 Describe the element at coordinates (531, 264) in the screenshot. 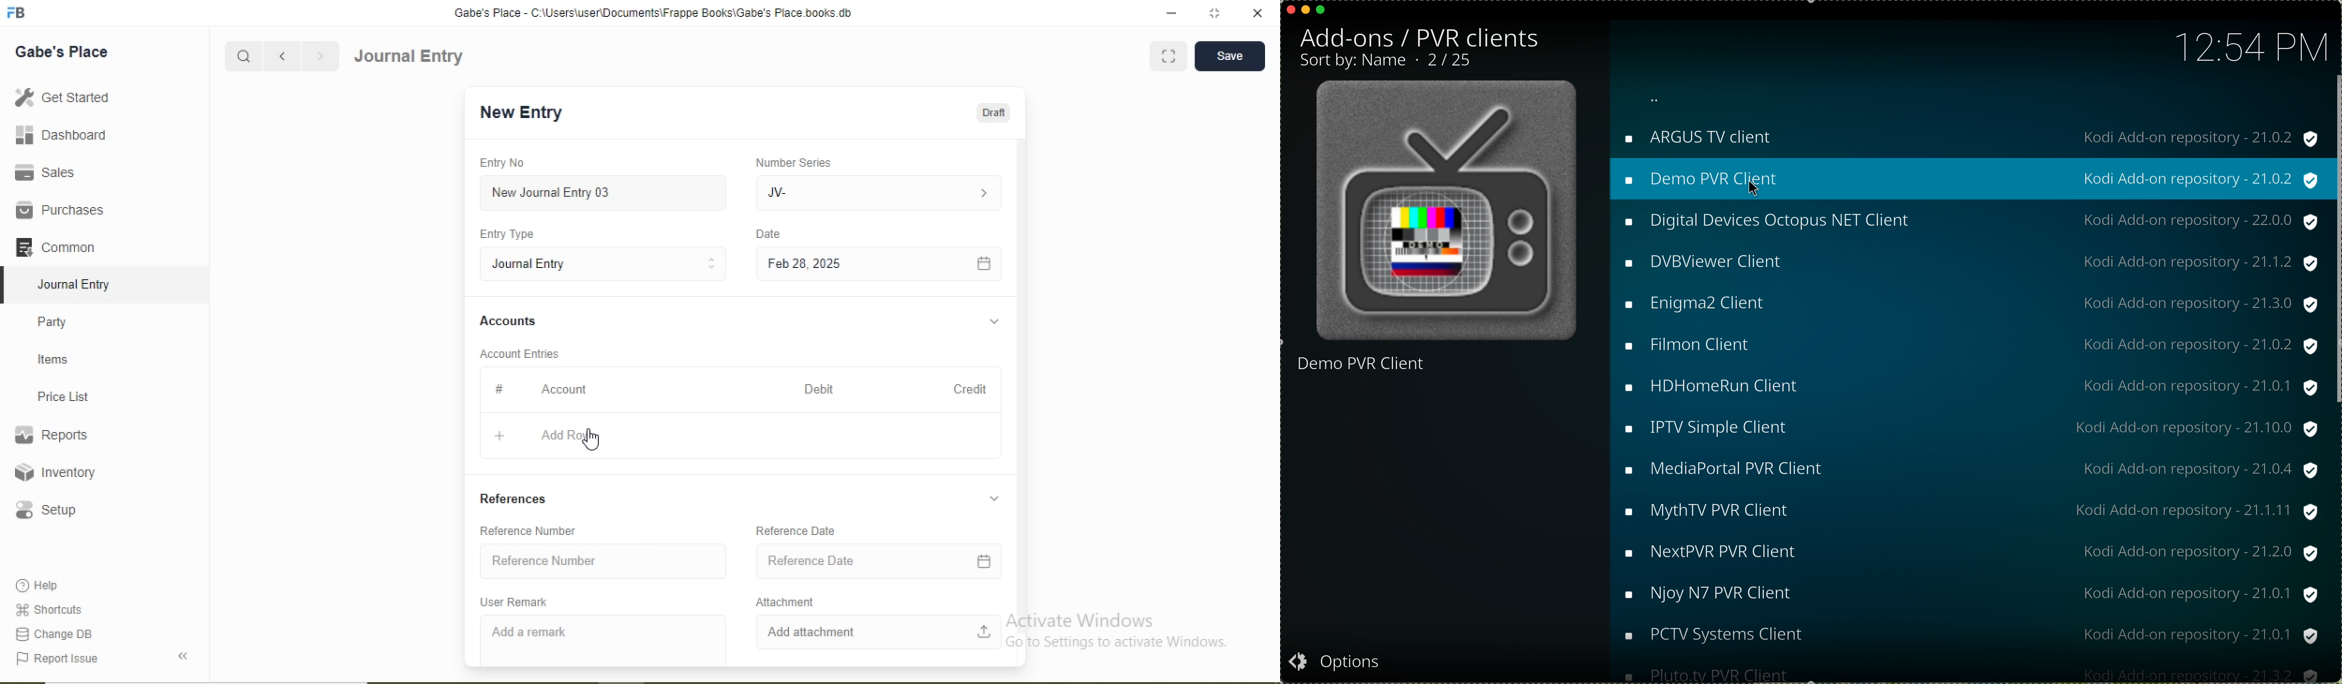

I see `Journal Entry` at that location.